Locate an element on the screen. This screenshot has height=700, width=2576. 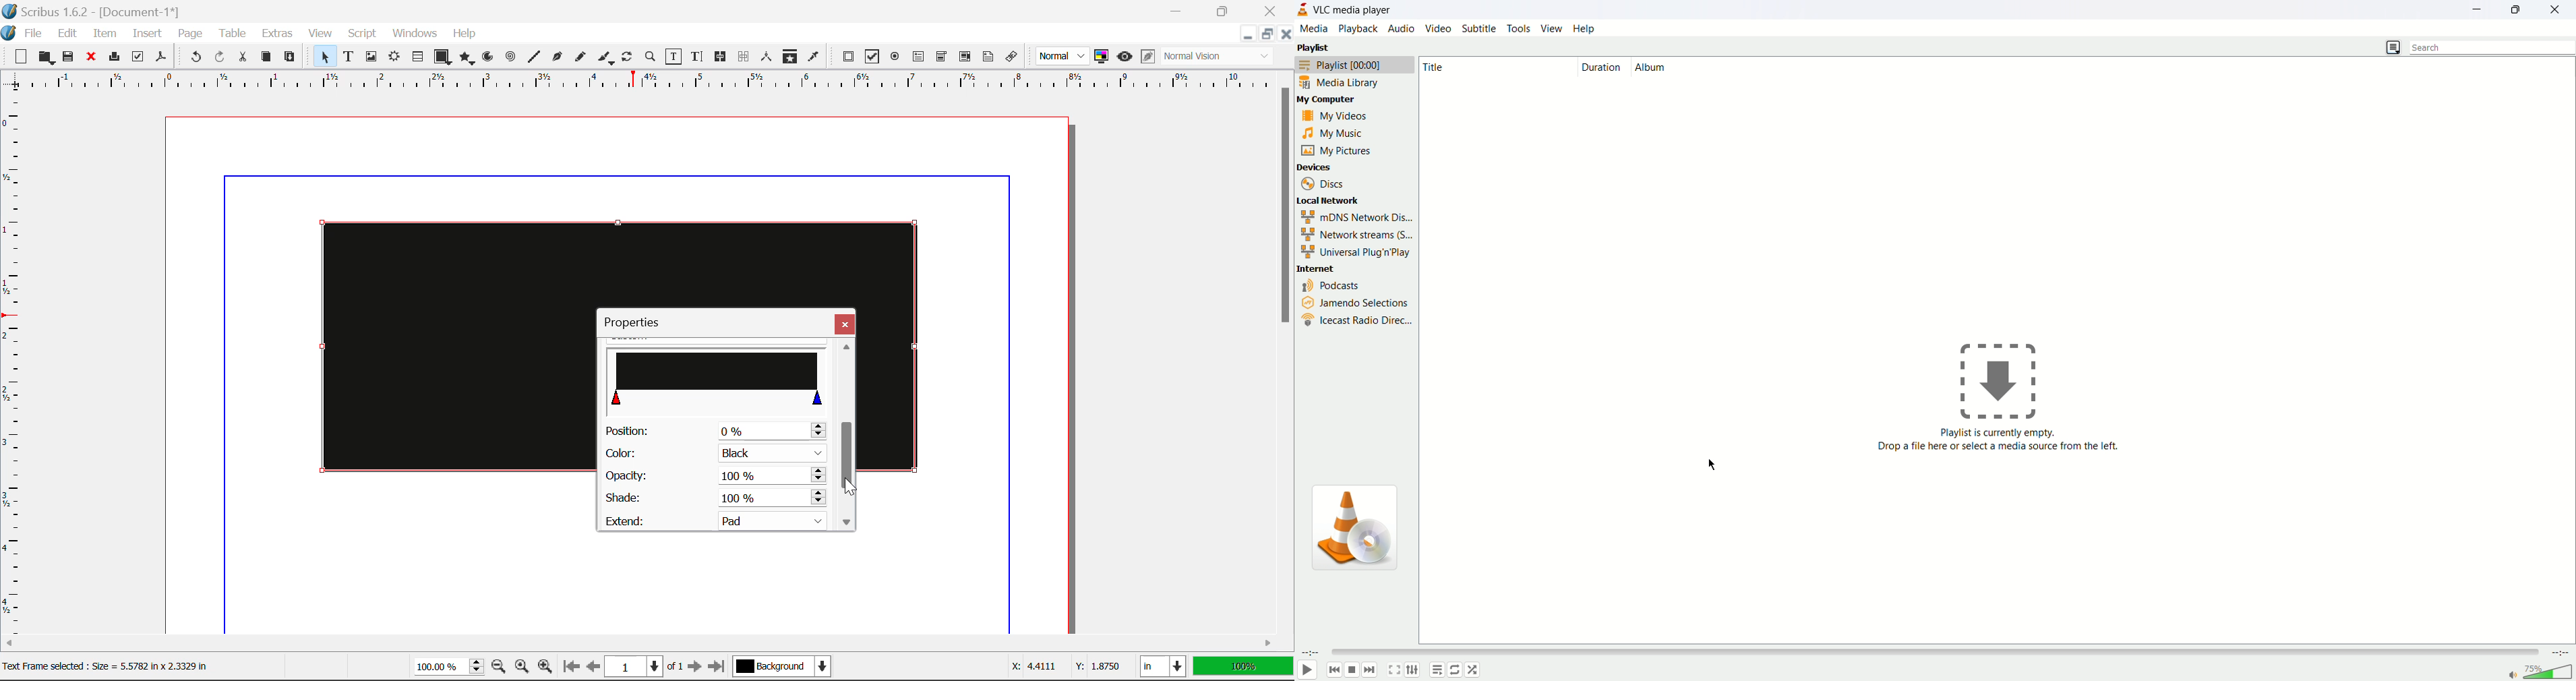
Help is located at coordinates (465, 34).